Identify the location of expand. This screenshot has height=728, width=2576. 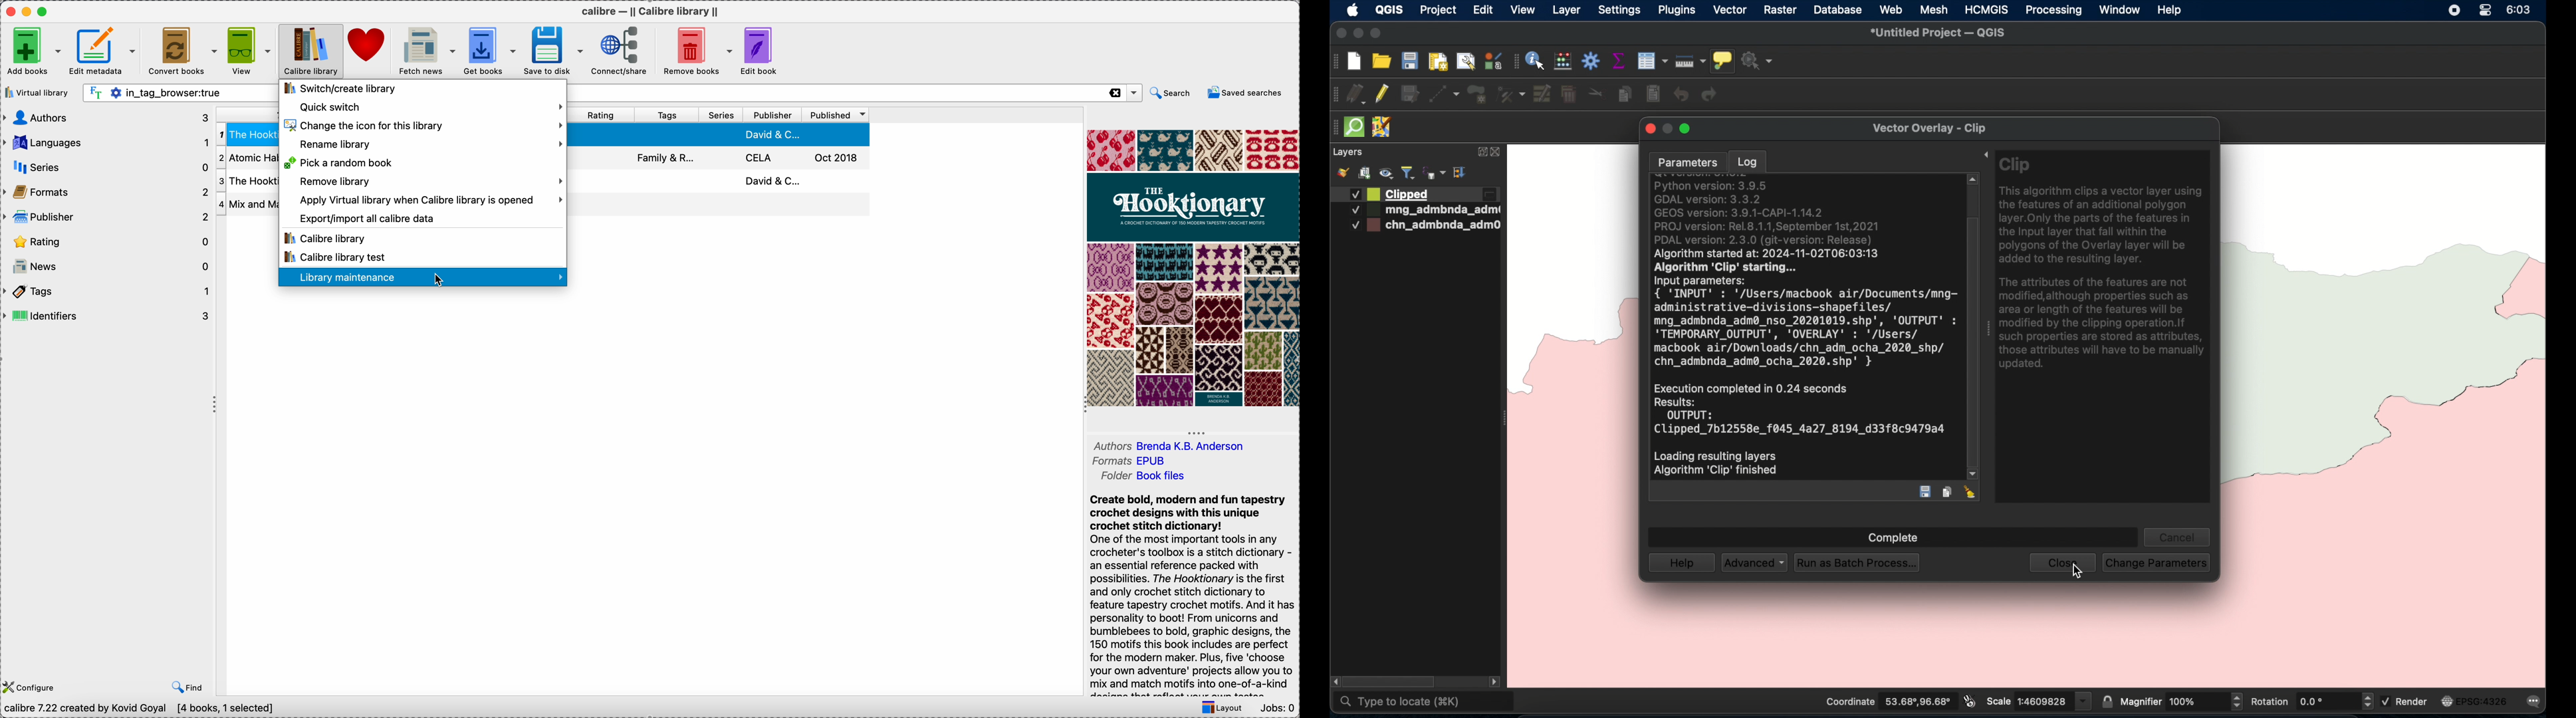
(1982, 155).